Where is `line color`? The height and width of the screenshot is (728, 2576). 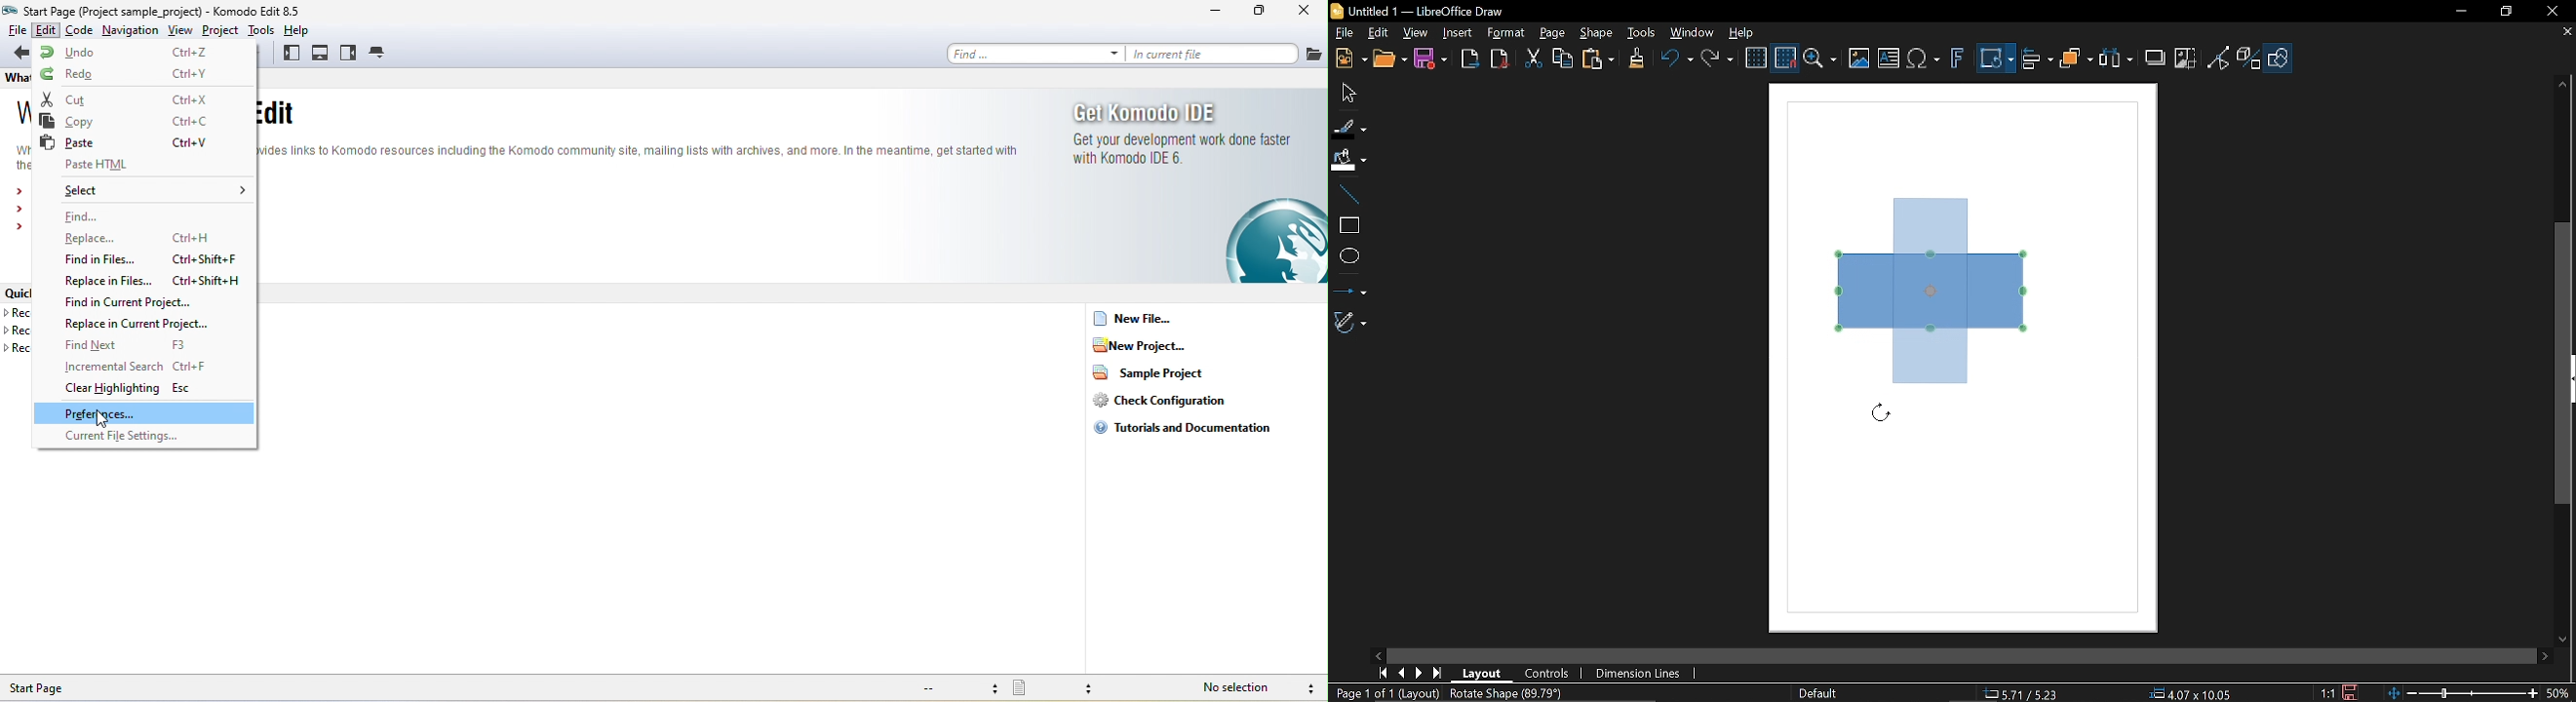 line color is located at coordinates (1348, 125).